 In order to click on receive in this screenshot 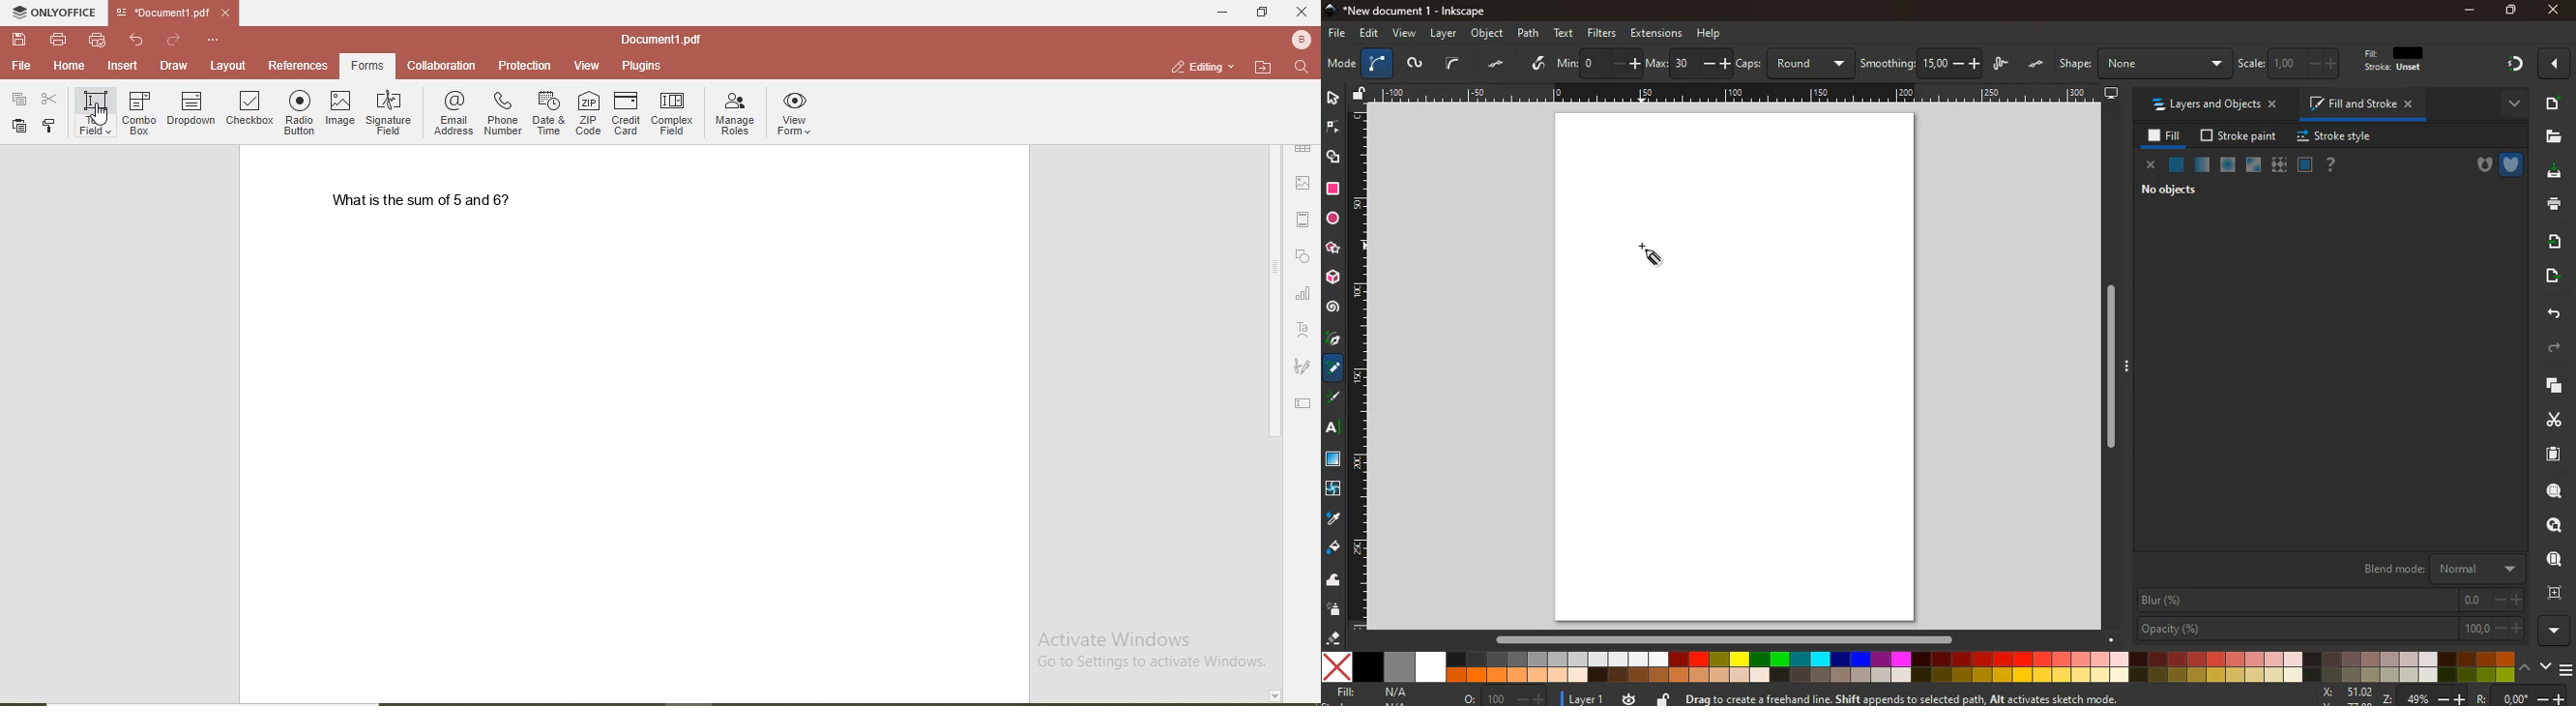, I will do `click(2550, 242)`.